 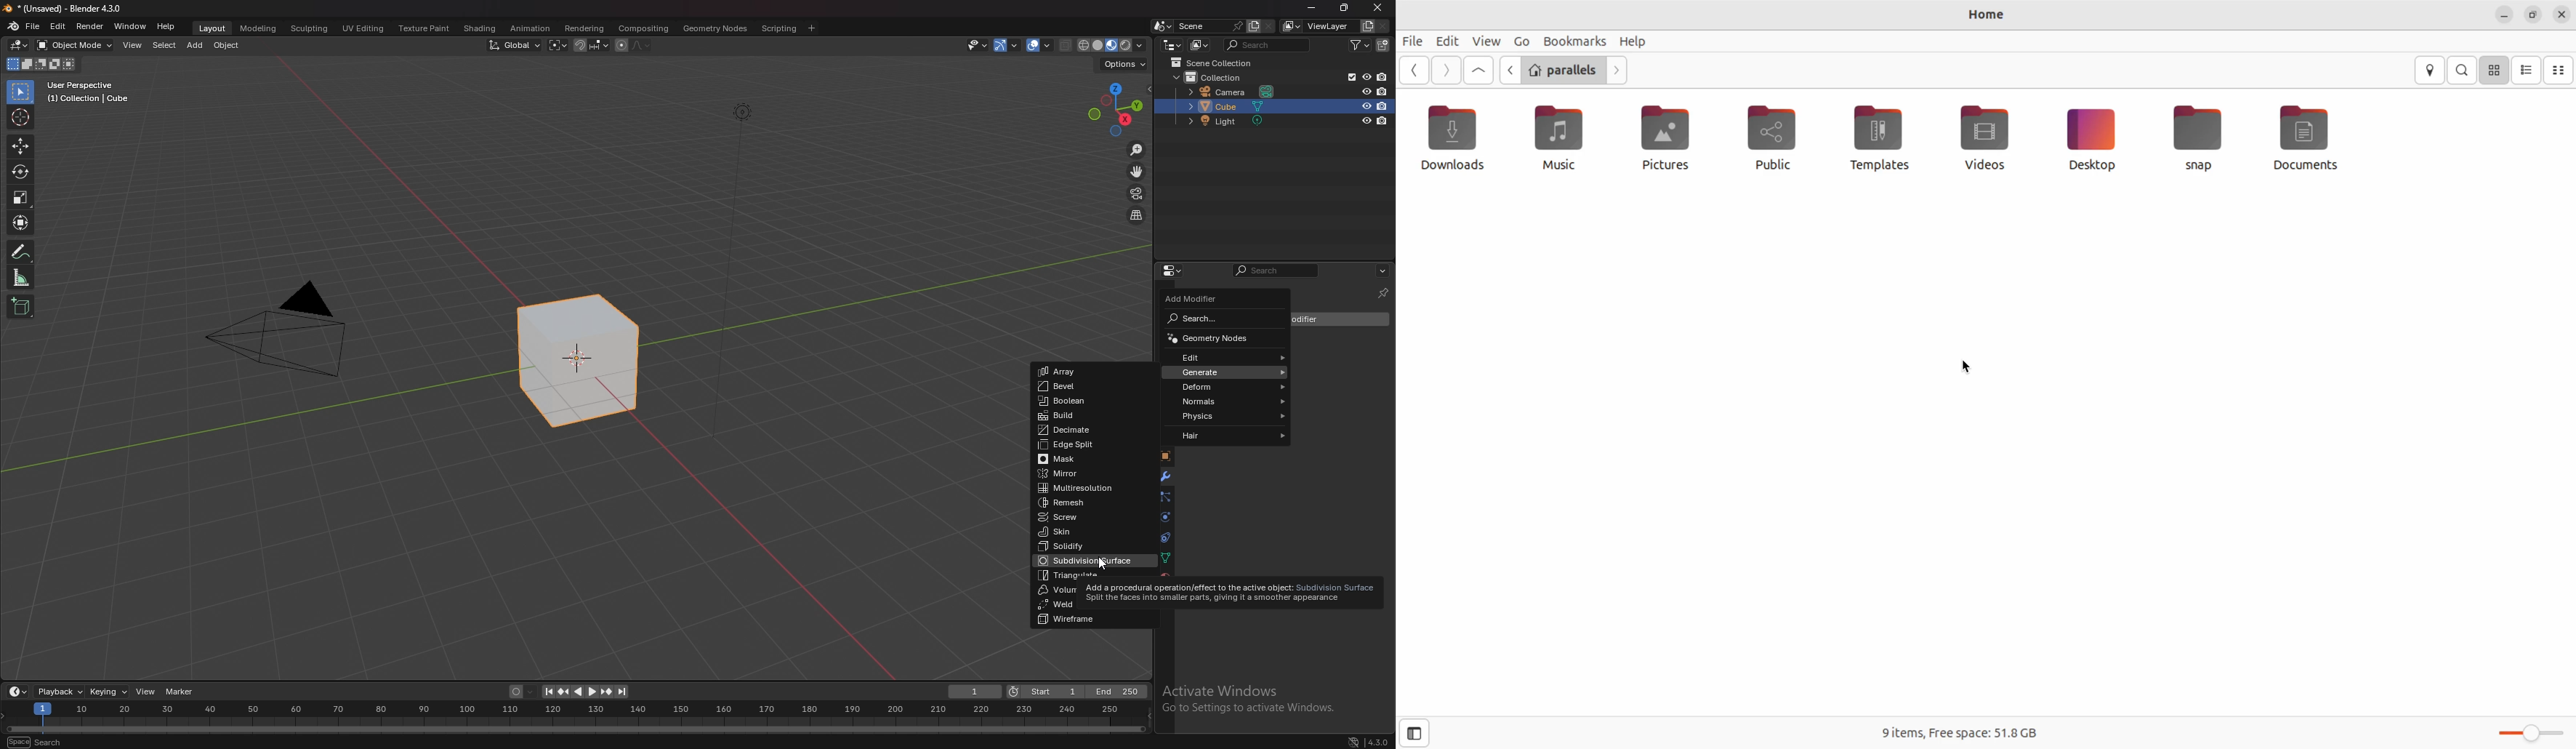 What do you see at coordinates (1225, 387) in the screenshot?
I see `deform` at bounding box center [1225, 387].